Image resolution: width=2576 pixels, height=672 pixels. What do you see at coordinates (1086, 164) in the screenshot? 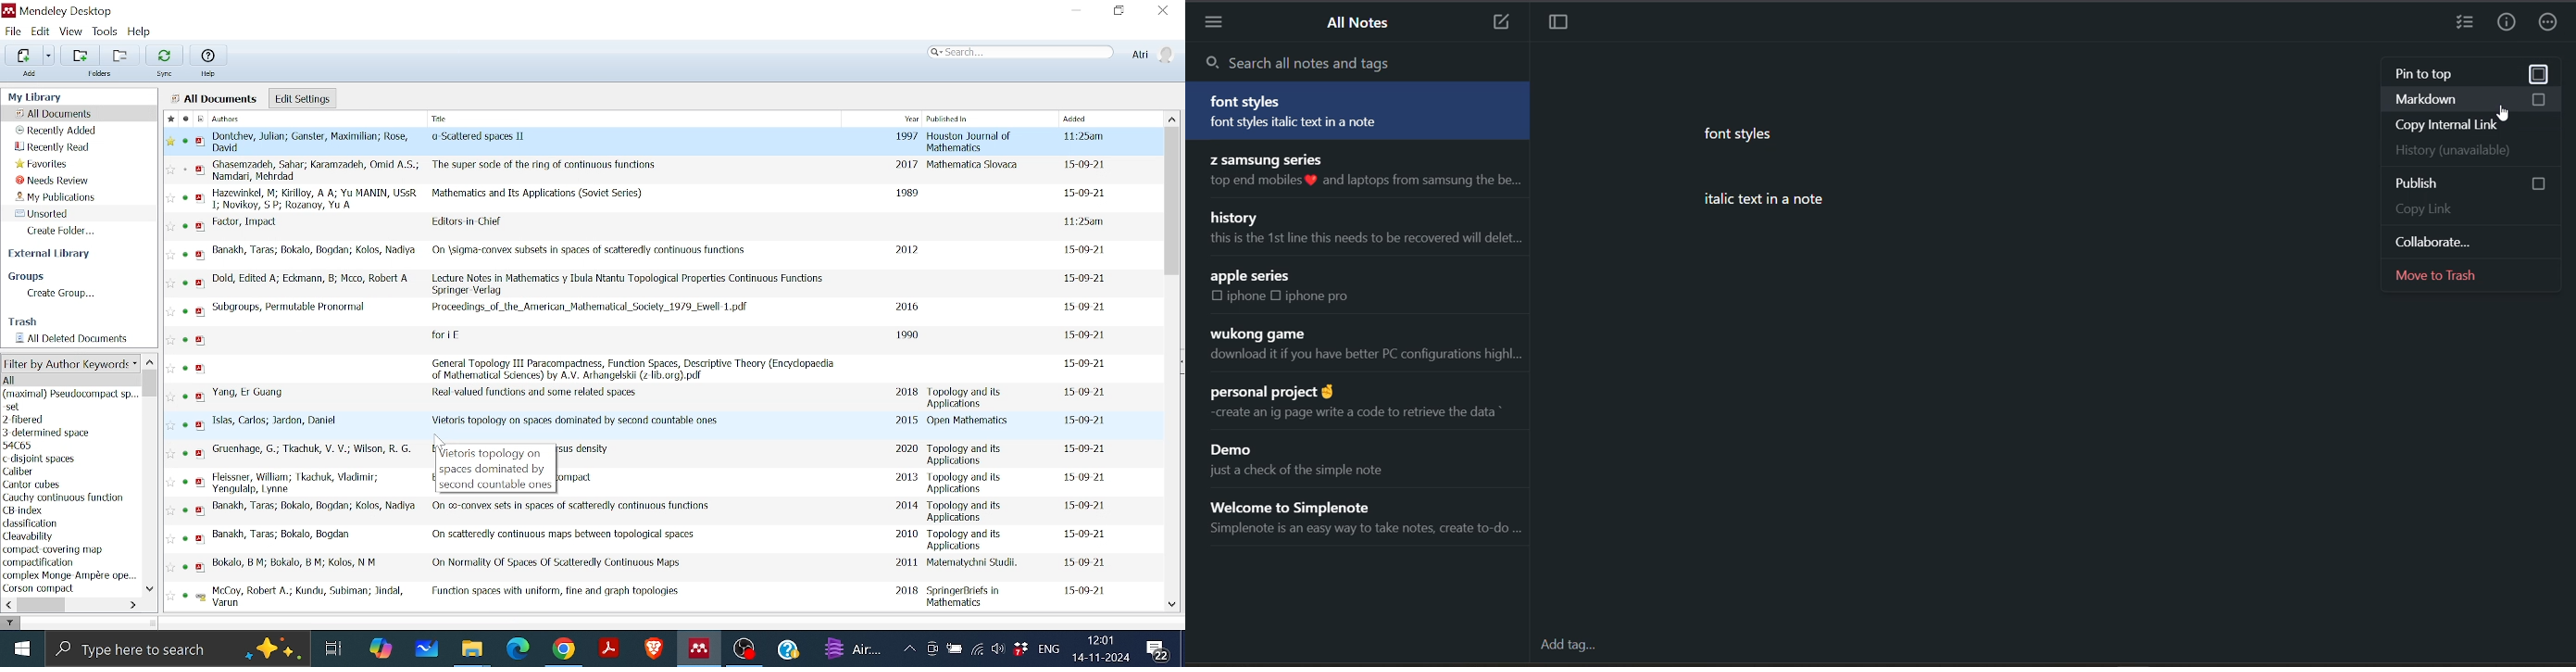
I see `date` at bounding box center [1086, 164].